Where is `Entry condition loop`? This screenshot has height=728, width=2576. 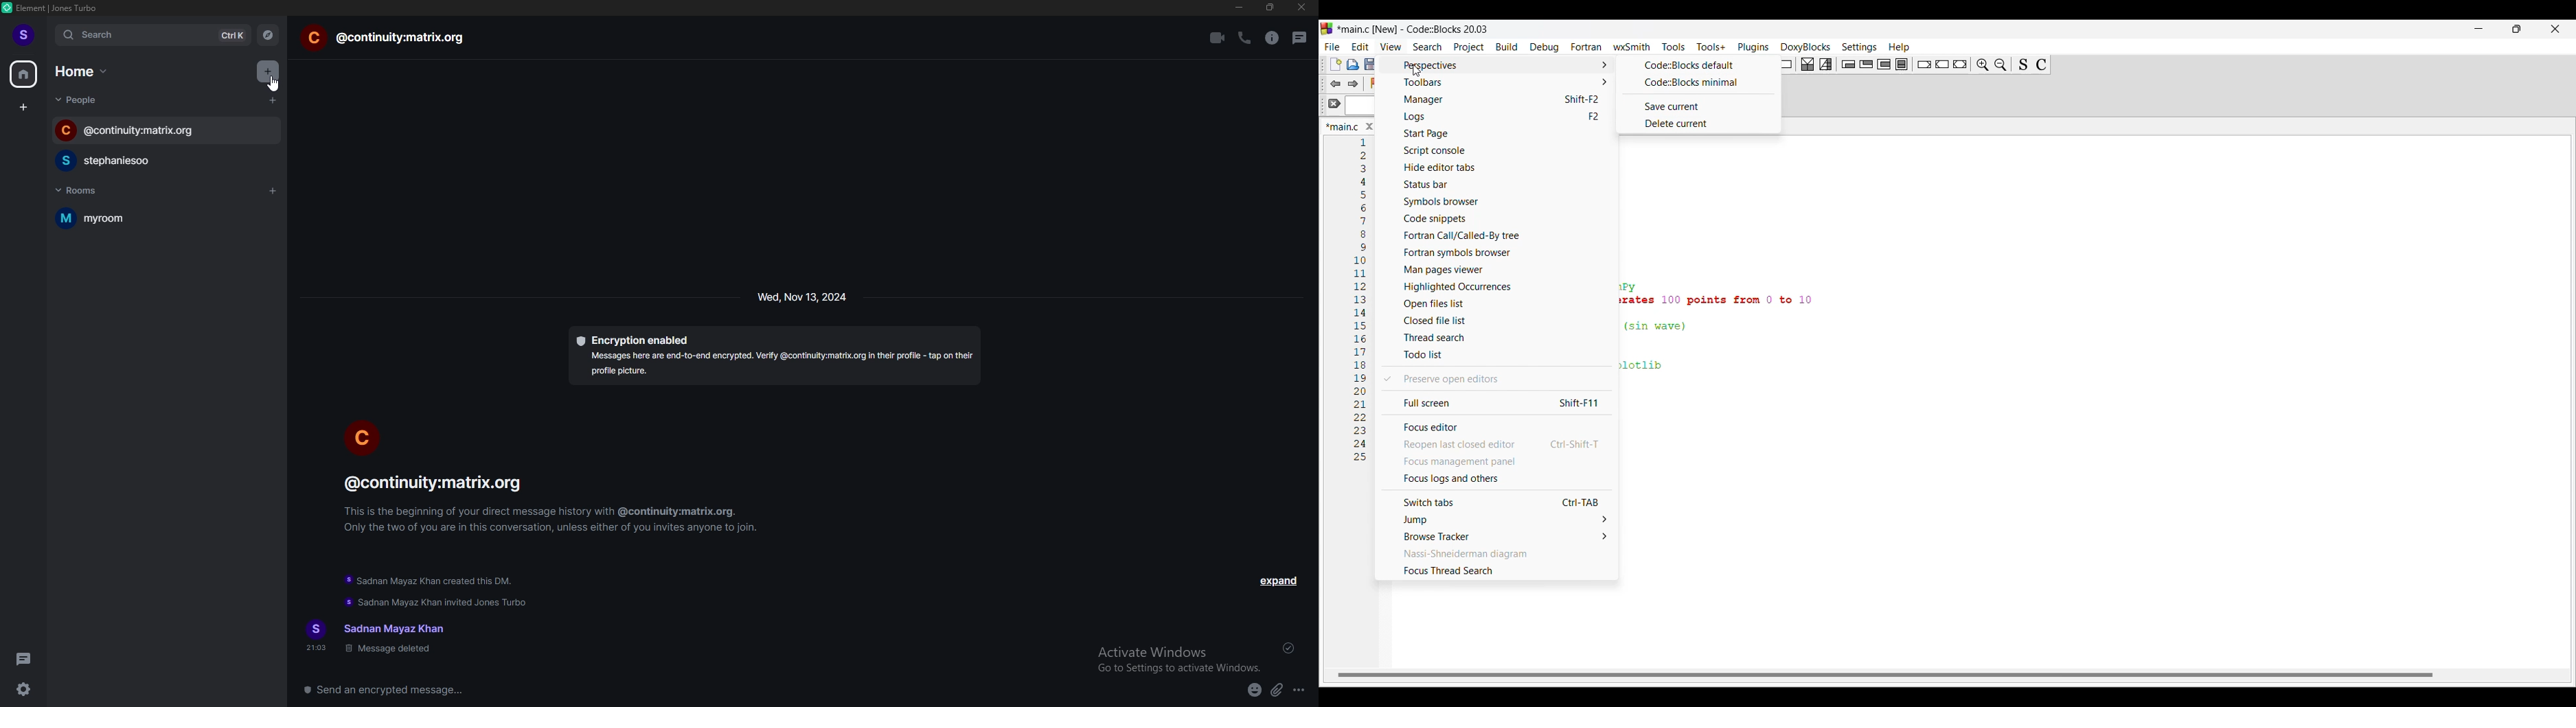 Entry condition loop is located at coordinates (1848, 64).